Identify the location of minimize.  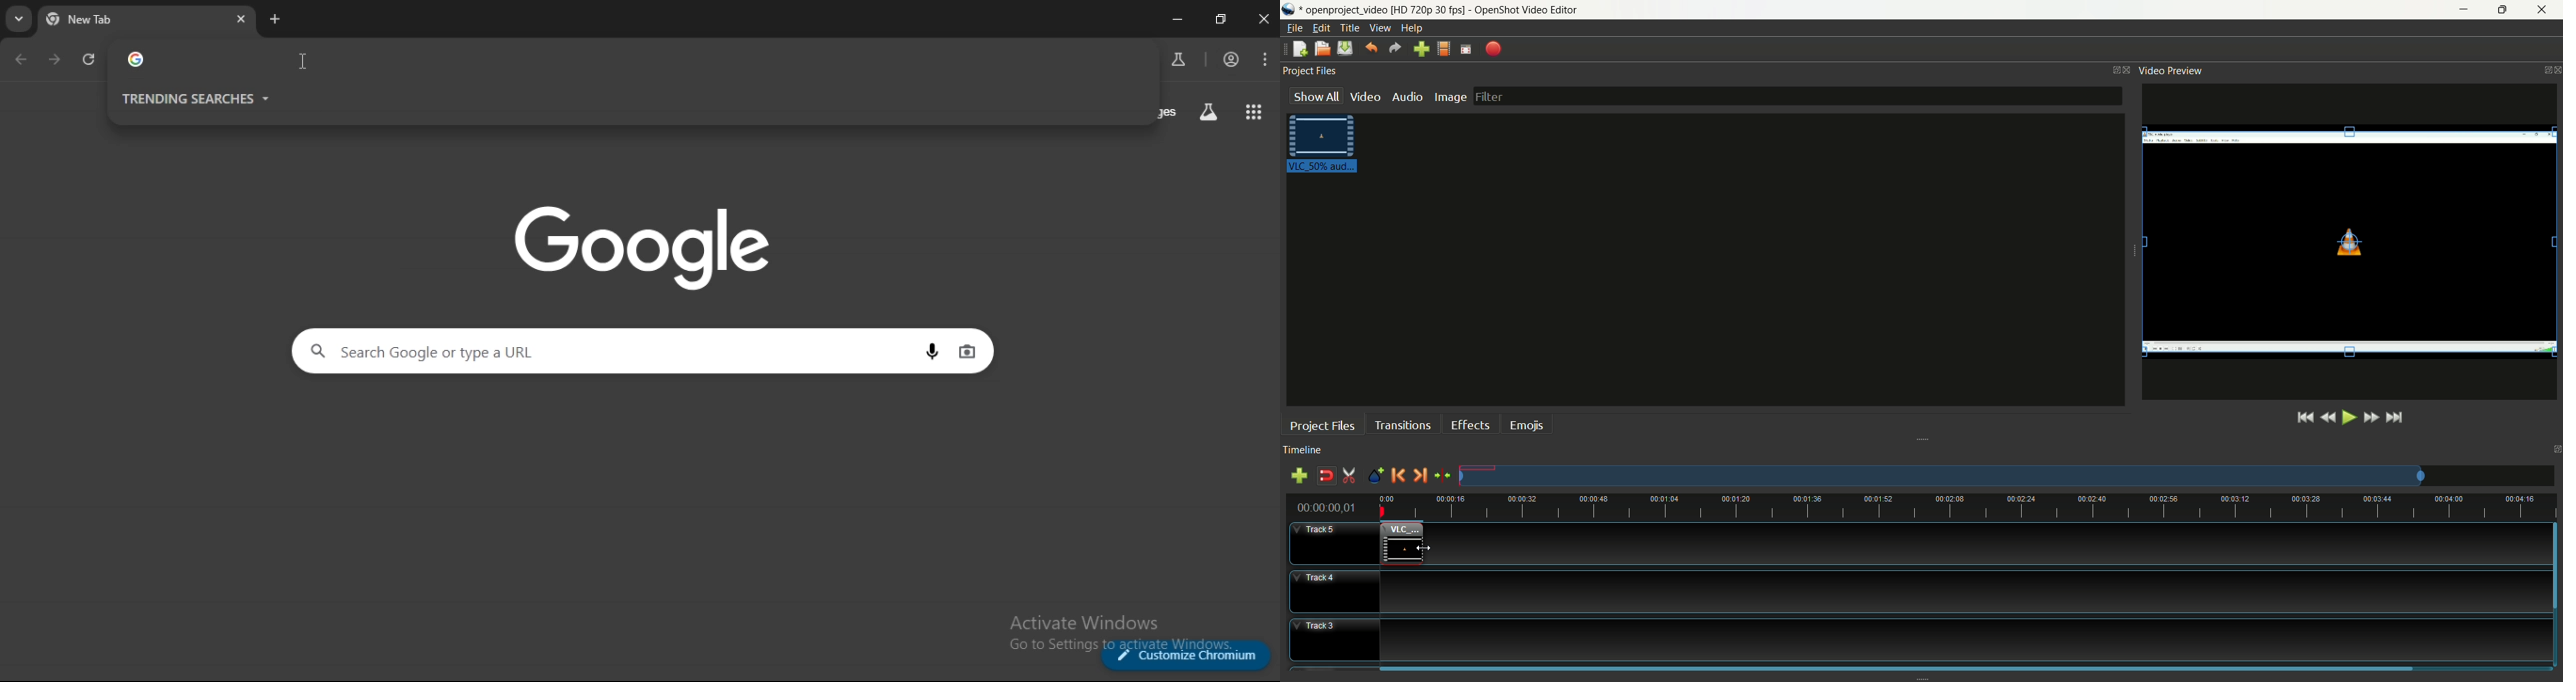
(2463, 10).